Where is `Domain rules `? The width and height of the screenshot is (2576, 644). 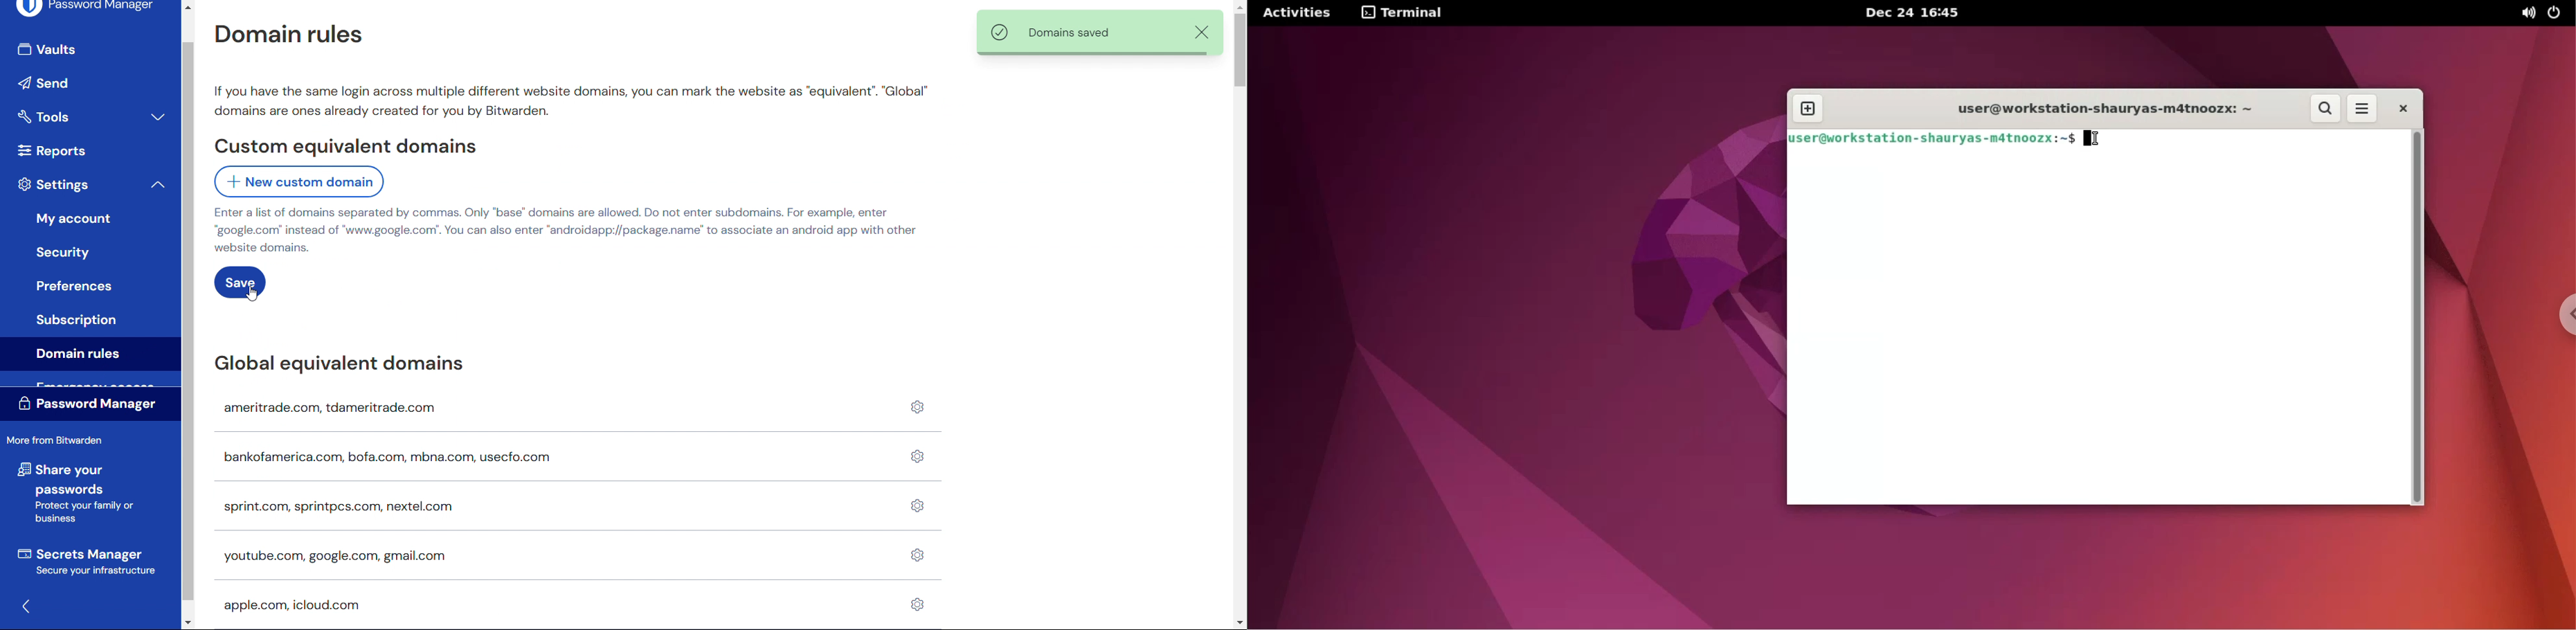 Domain rules  is located at coordinates (88, 354).